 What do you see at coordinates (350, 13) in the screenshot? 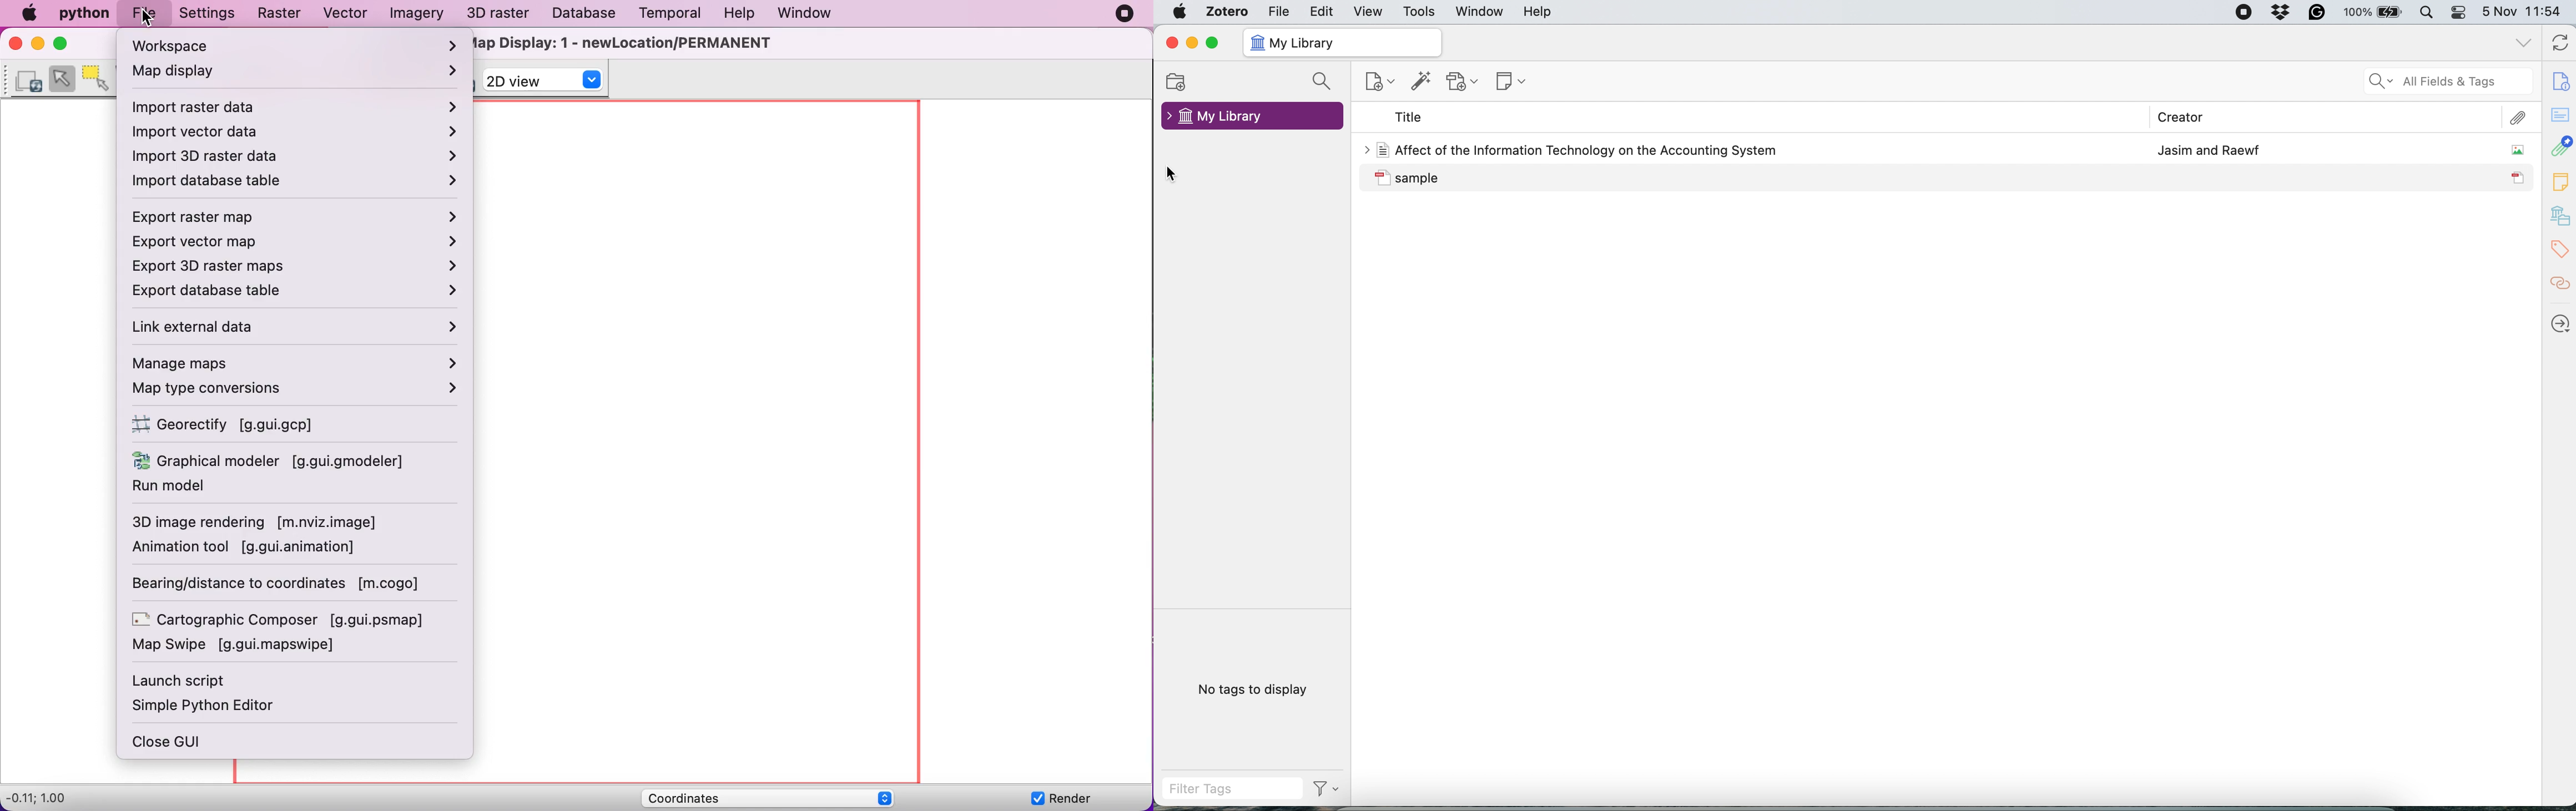
I see `vector` at bounding box center [350, 13].